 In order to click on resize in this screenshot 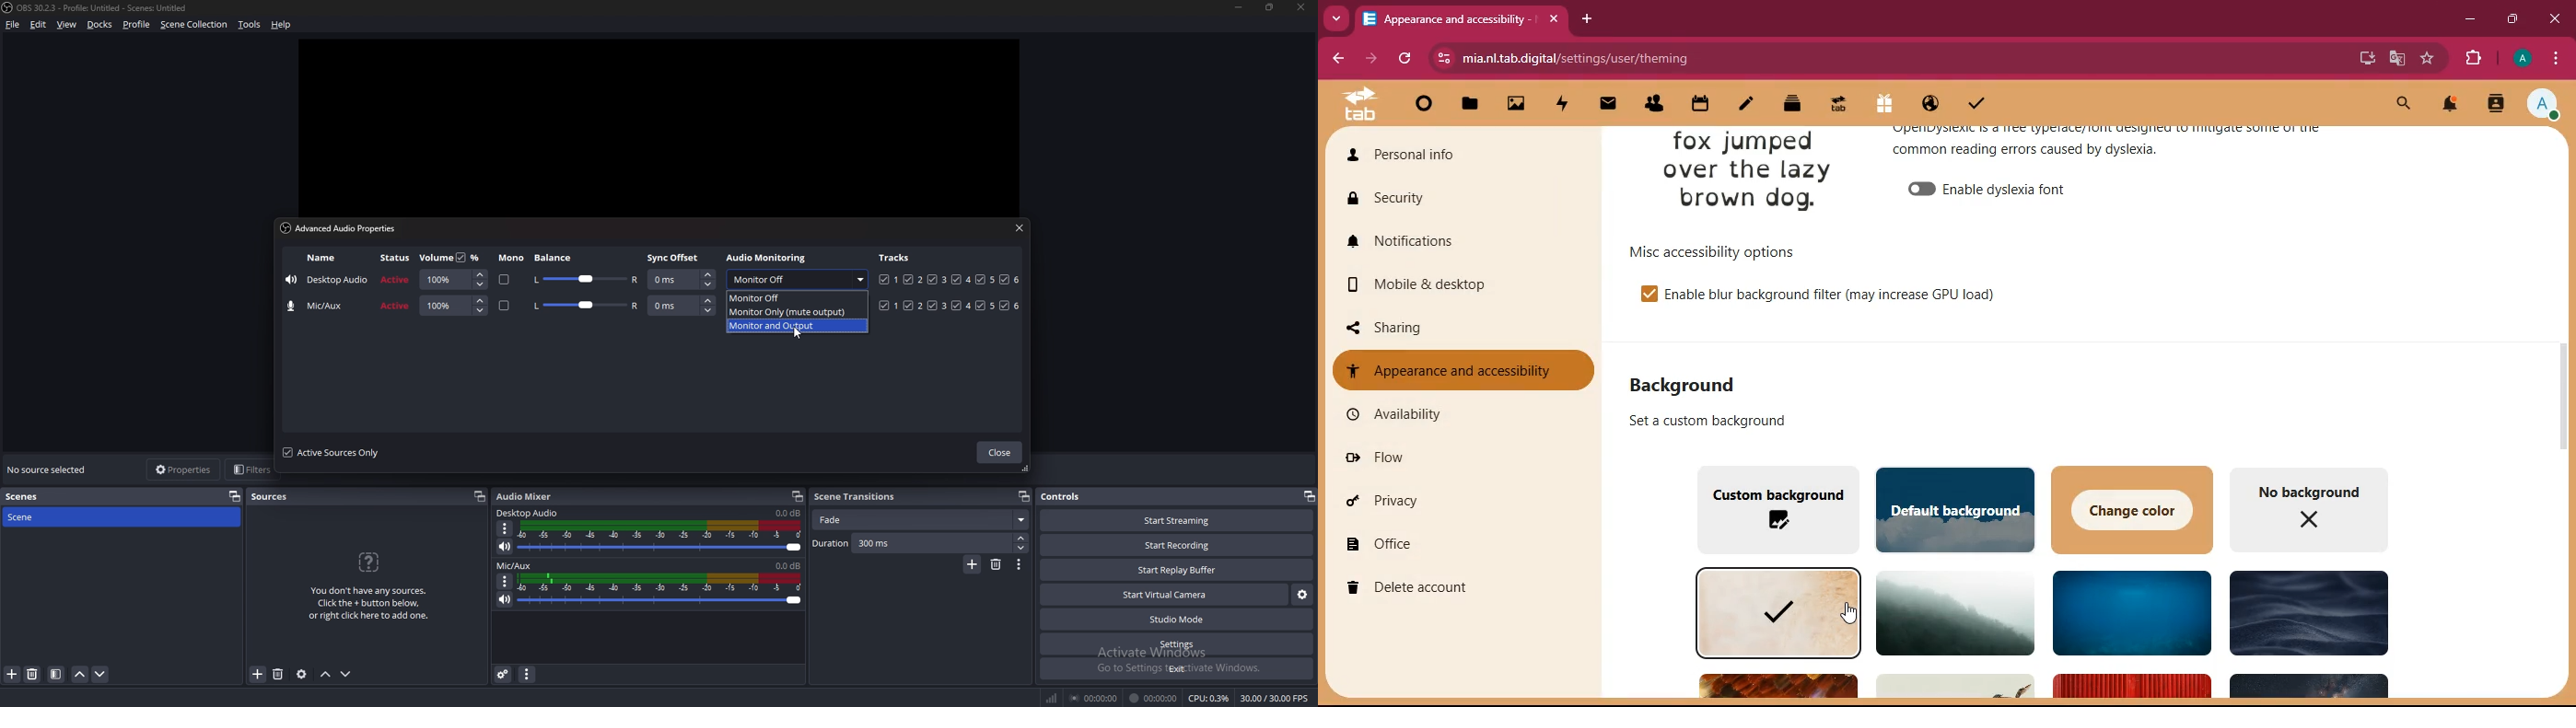, I will do `click(1270, 7)`.